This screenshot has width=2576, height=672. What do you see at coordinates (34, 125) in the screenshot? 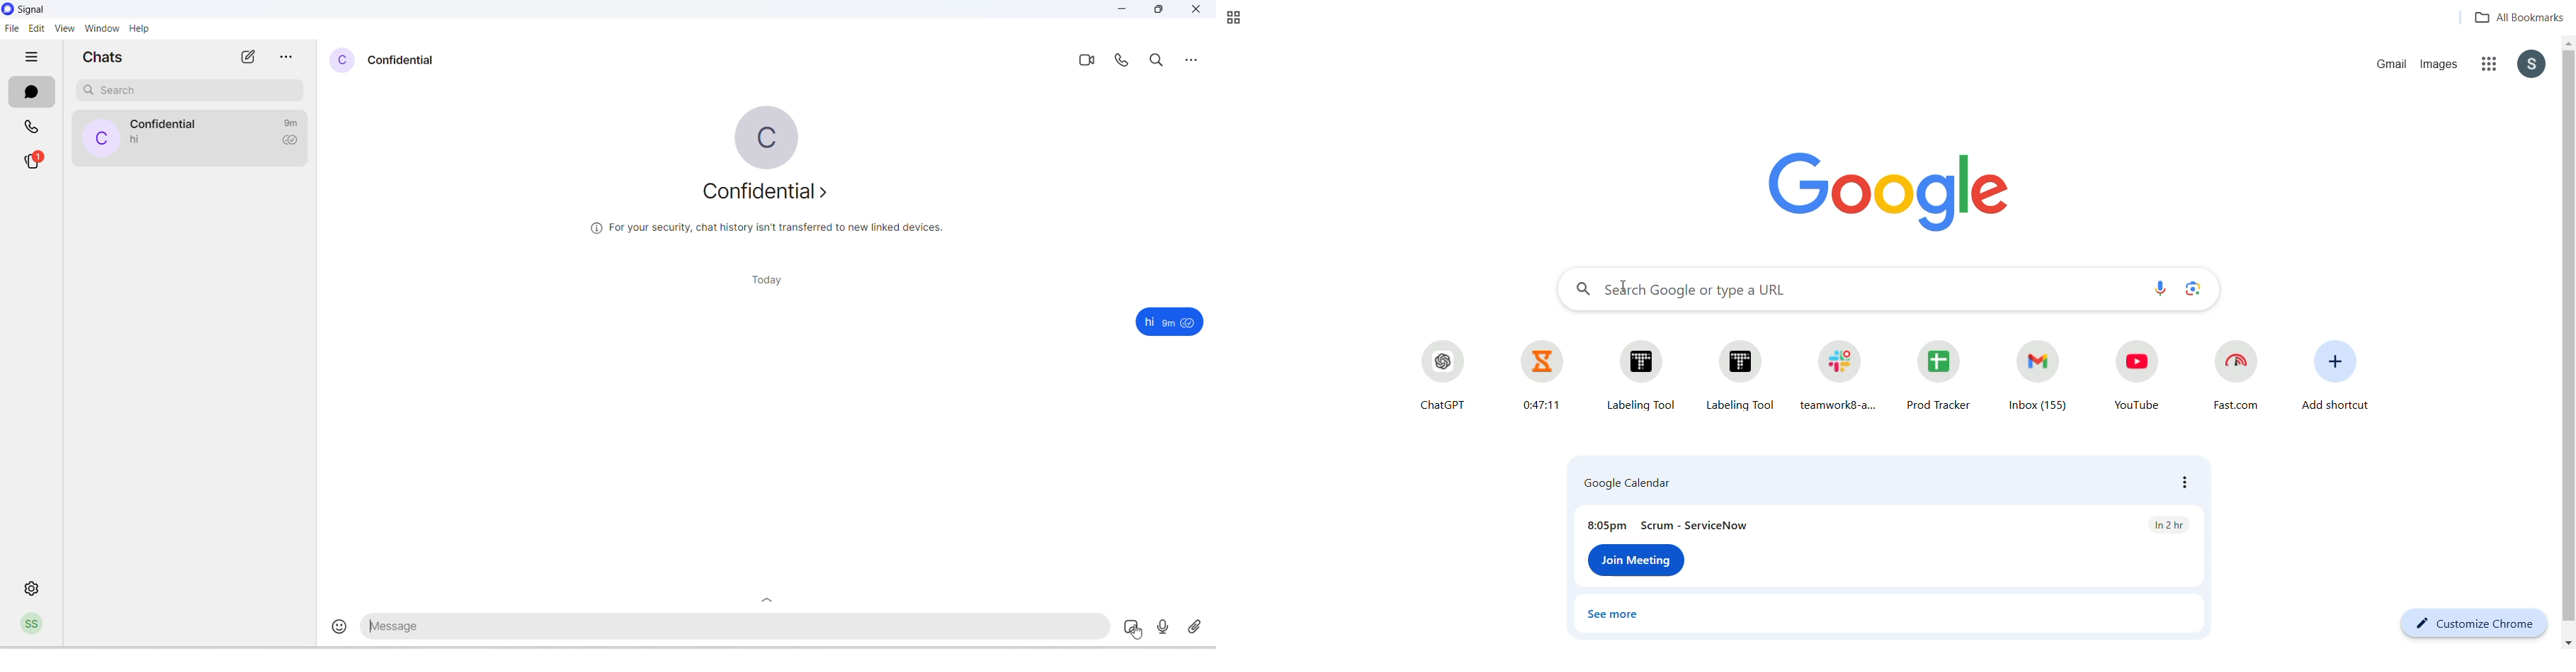
I see `calls` at bounding box center [34, 125].